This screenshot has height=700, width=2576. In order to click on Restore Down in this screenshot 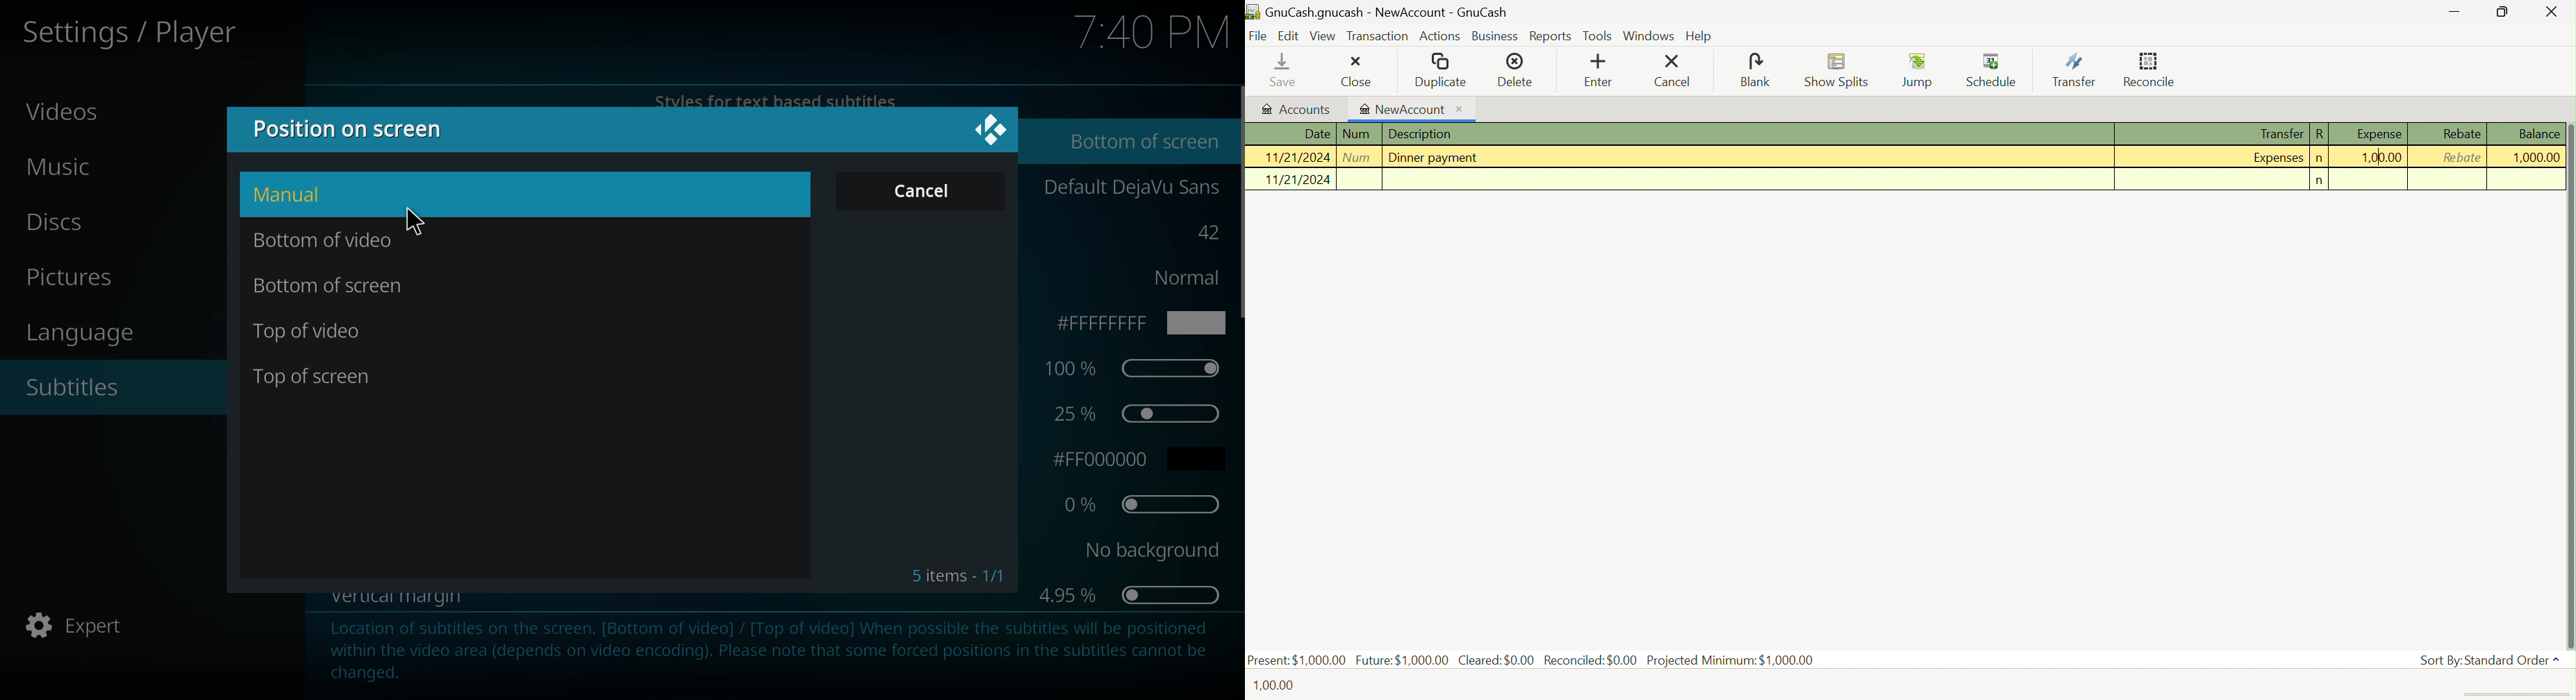, I will do `click(2502, 12)`.